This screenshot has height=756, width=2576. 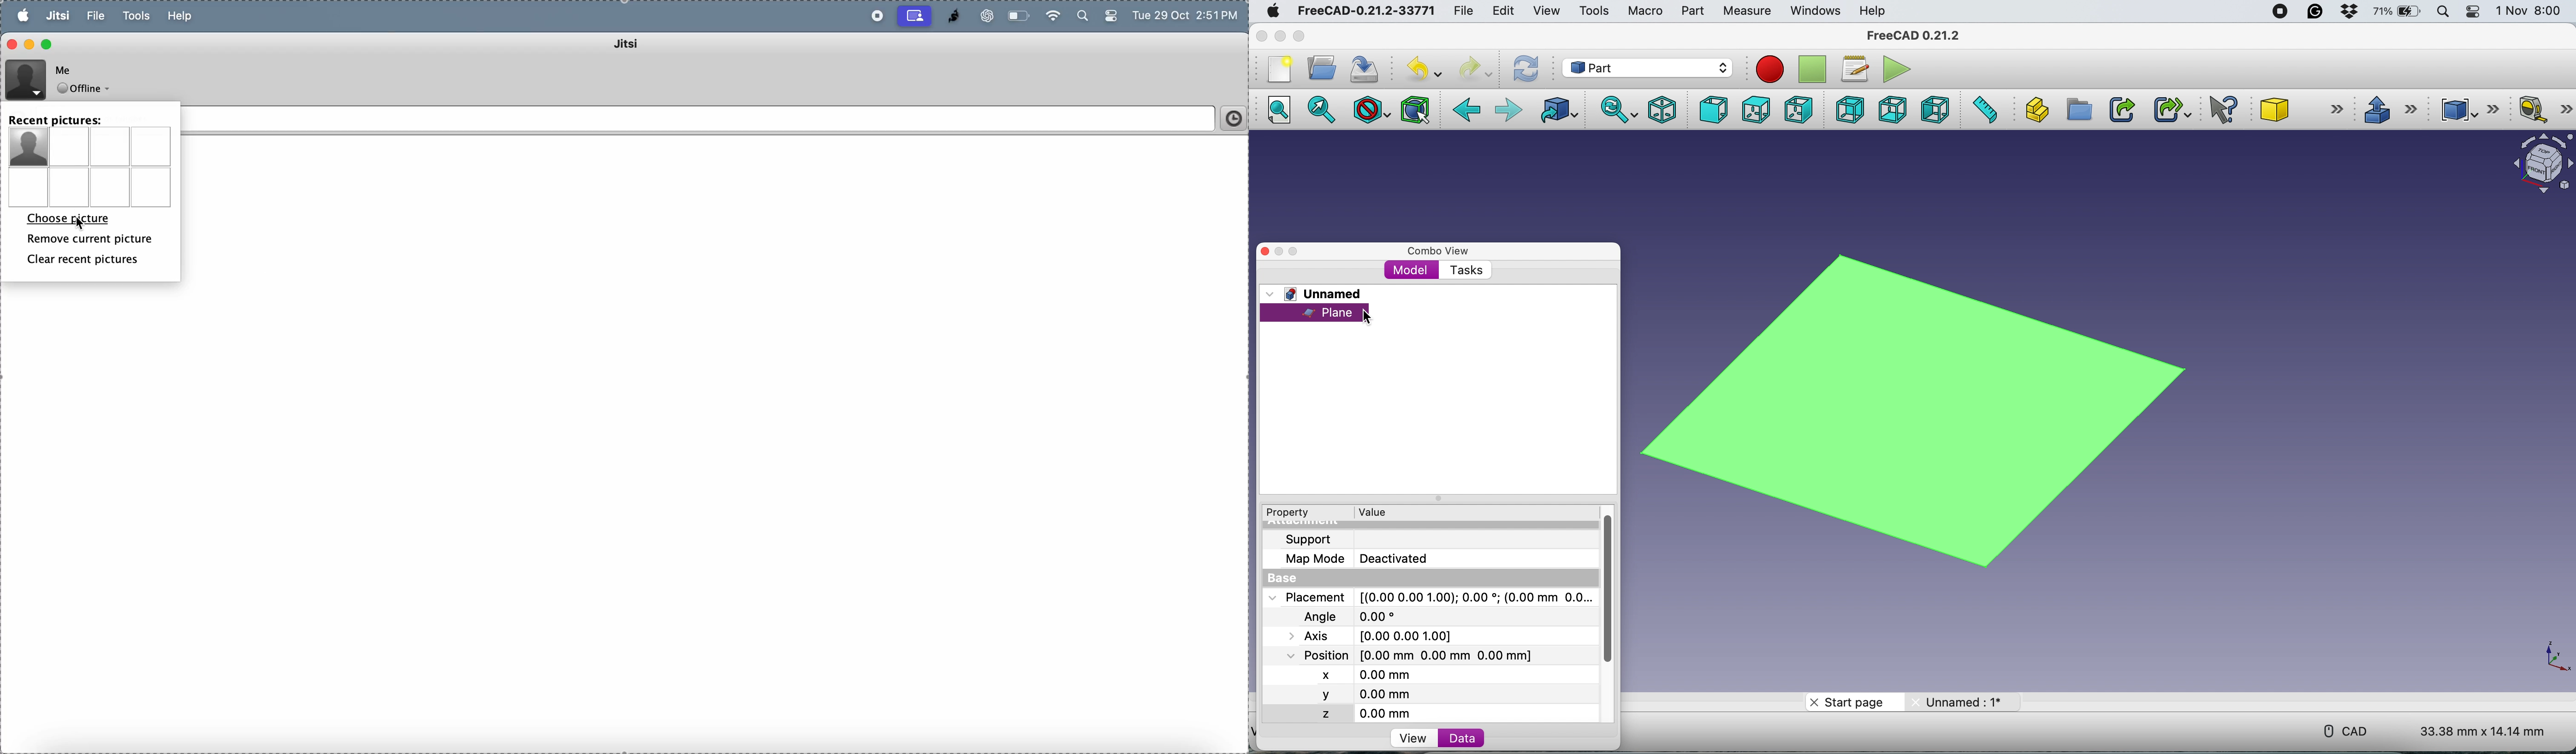 What do you see at coordinates (1961, 702) in the screenshot?
I see `unnamed` at bounding box center [1961, 702].